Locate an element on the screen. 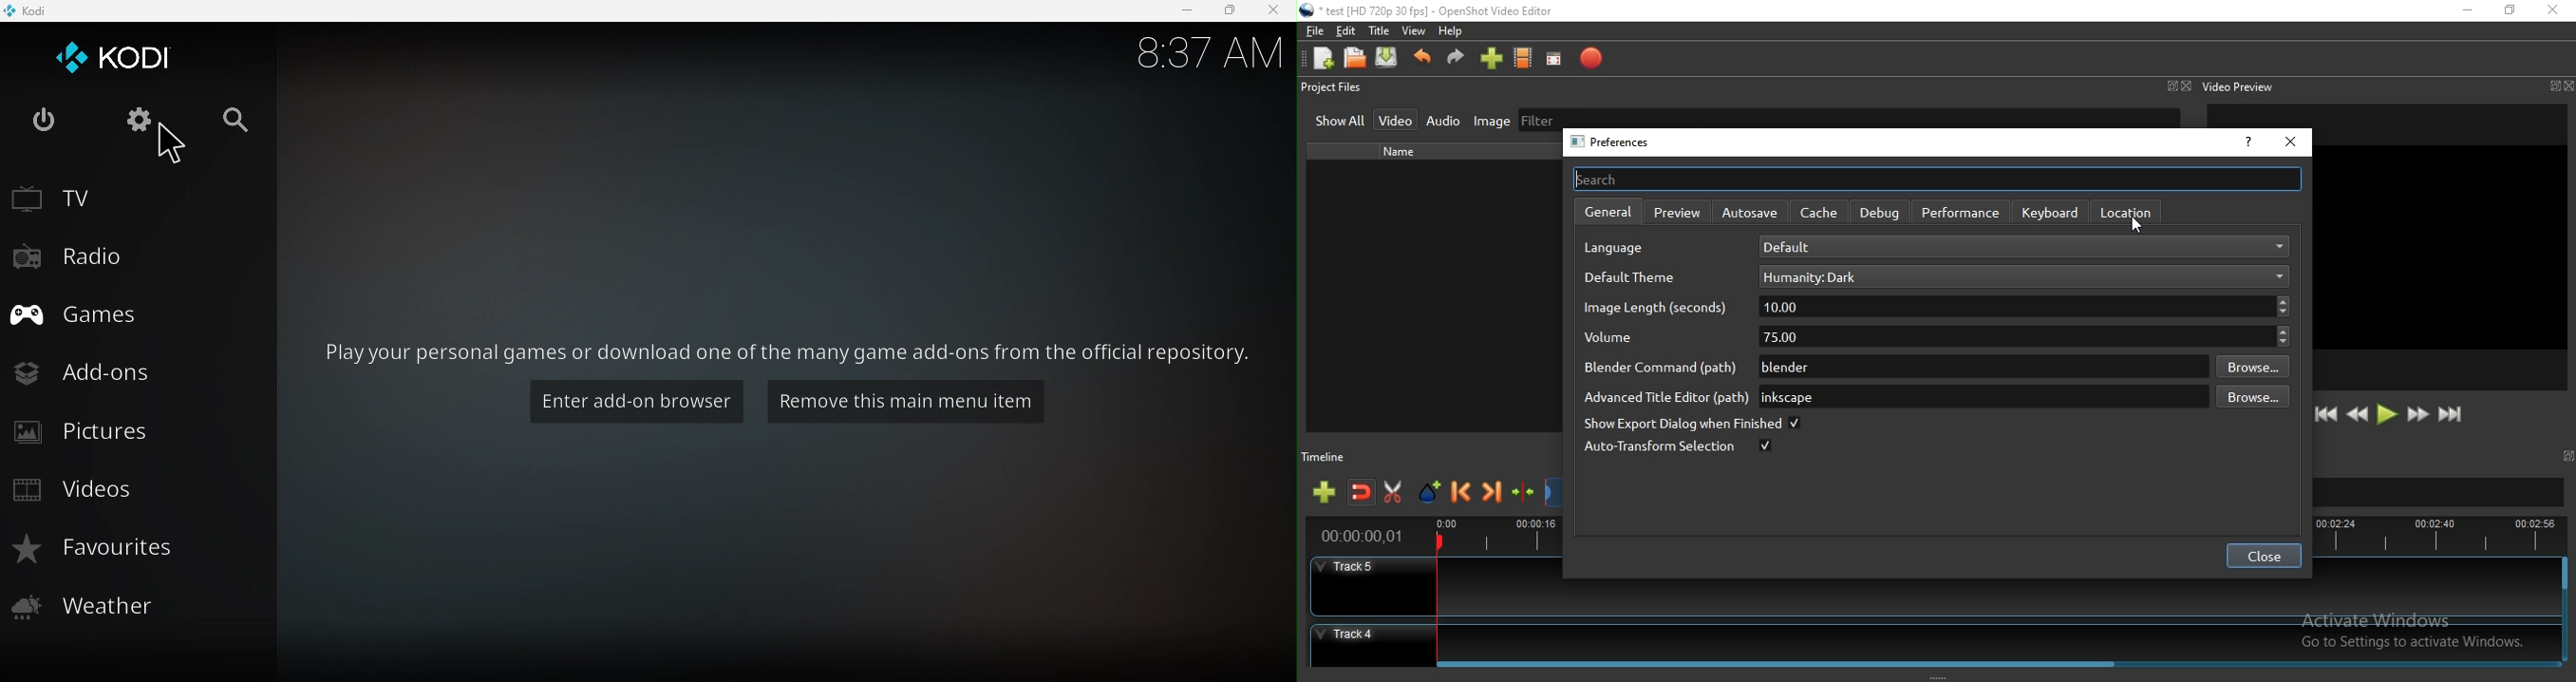 The height and width of the screenshot is (700, 2576). Pictures is located at coordinates (129, 433).